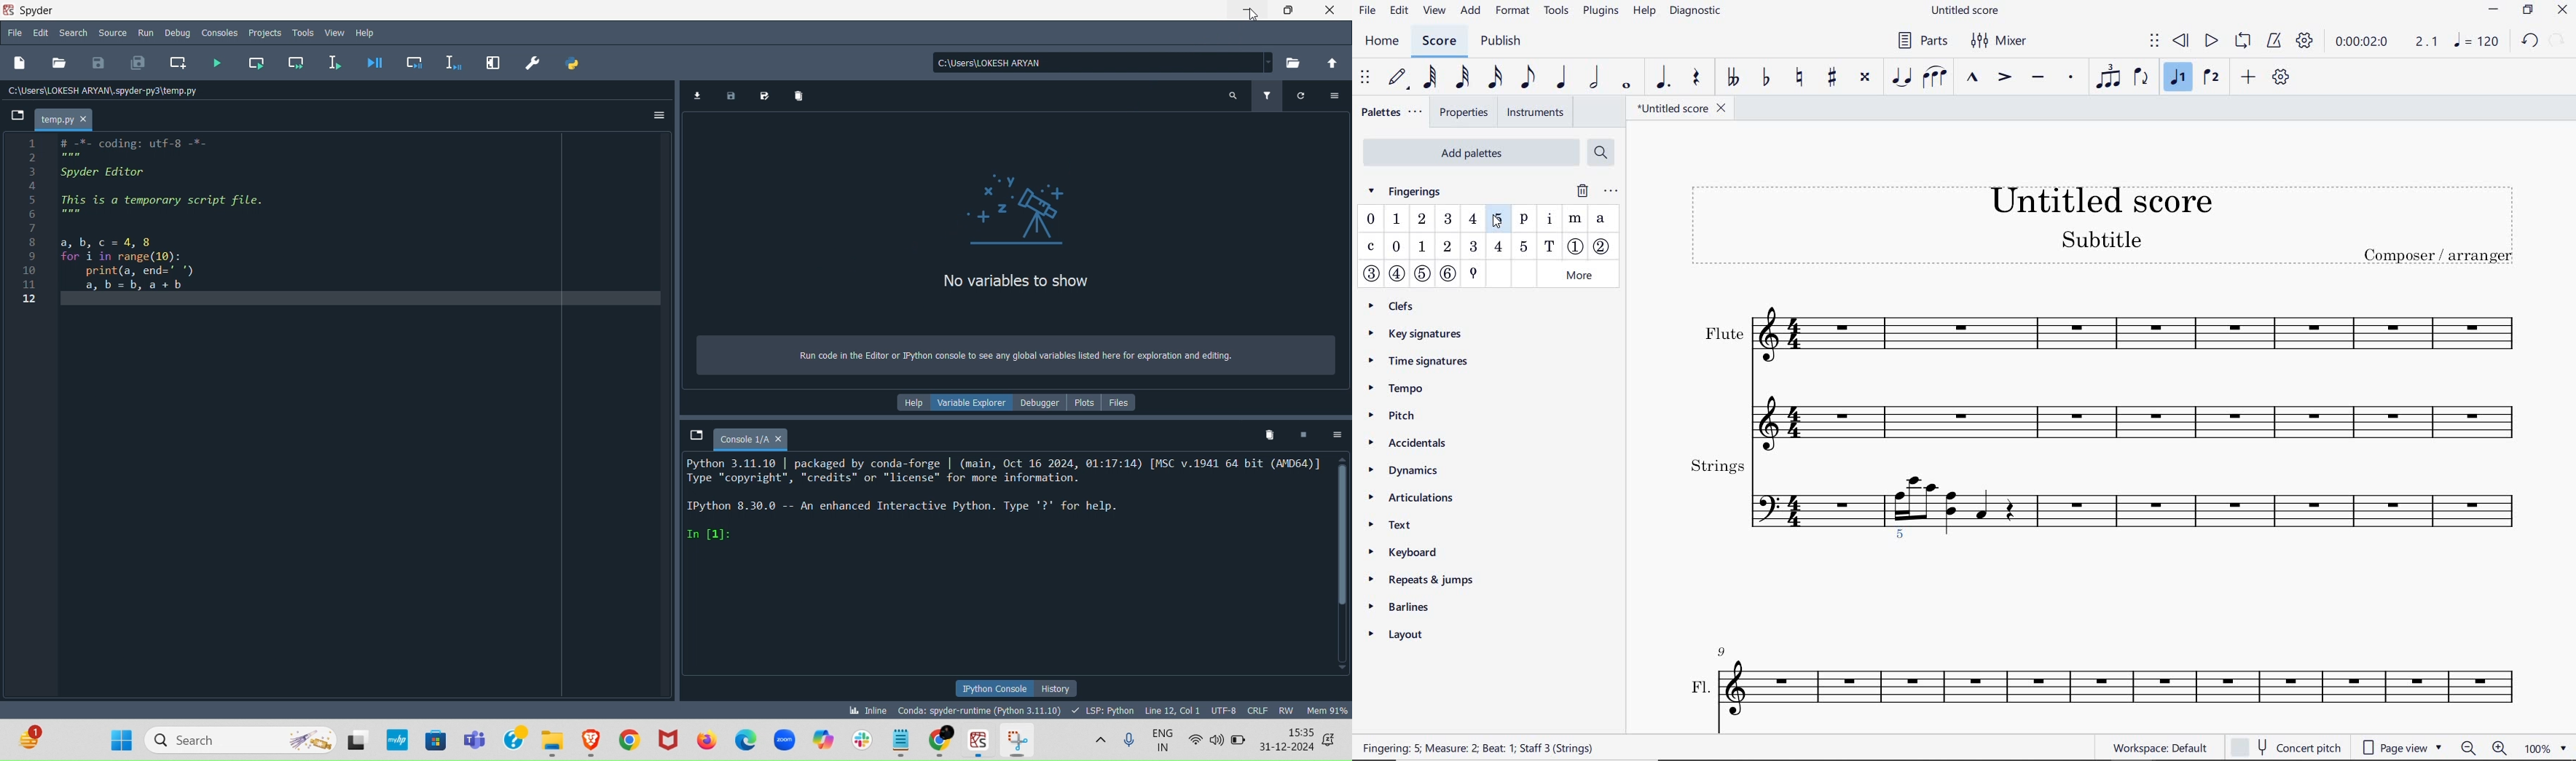 Image resolution: width=2576 pixels, height=784 pixels. What do you see at coordinates (1252, 20) in the screenshot?
I see `Cursor` at bounding box center [1252, 20].